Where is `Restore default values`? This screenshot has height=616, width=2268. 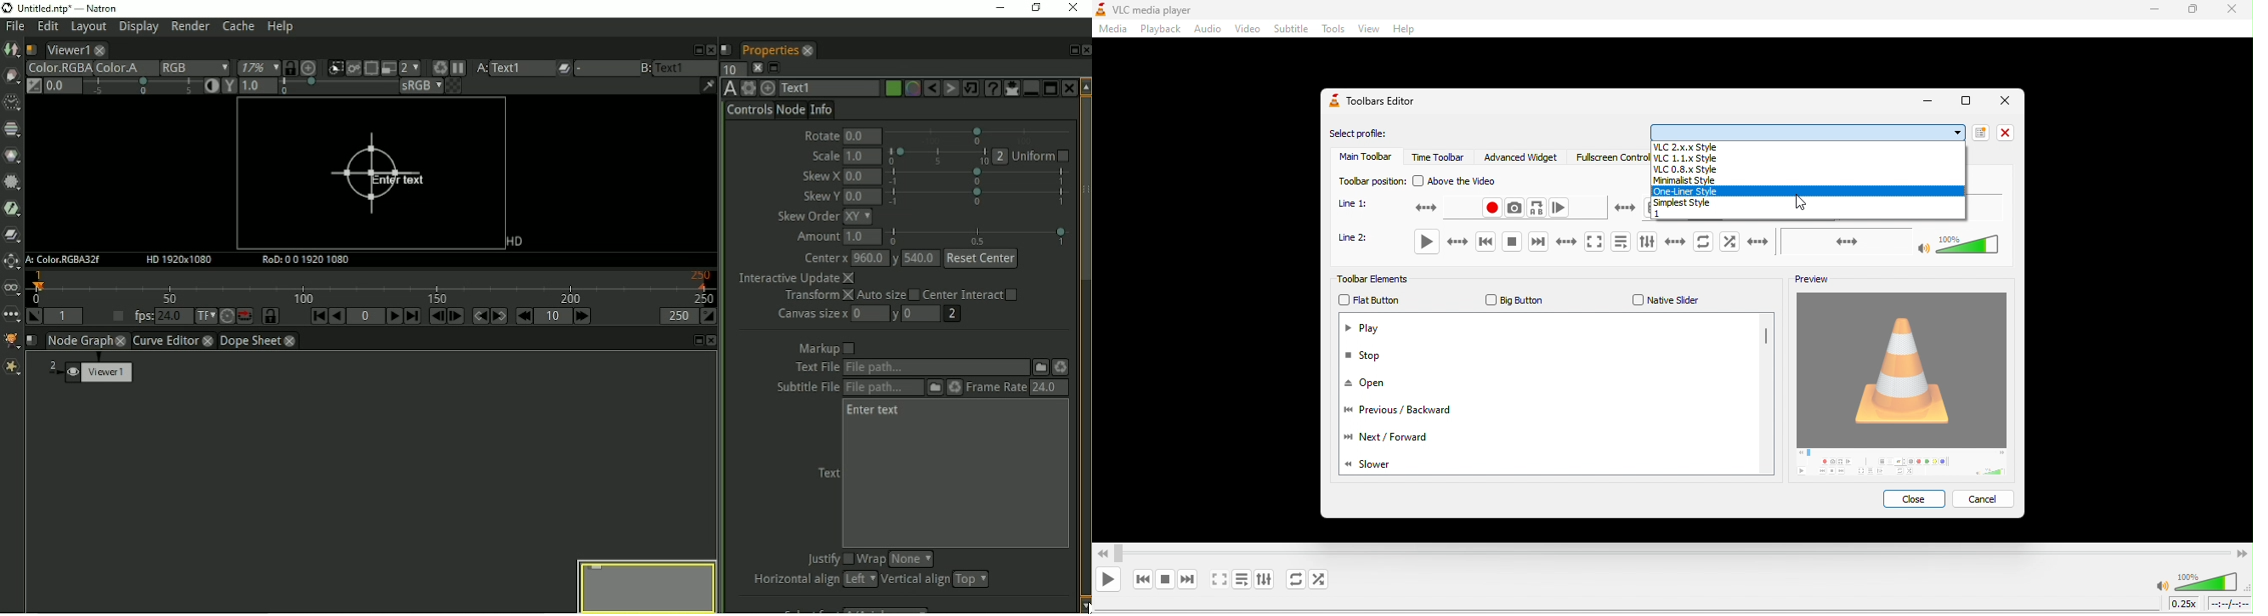
Restore default values is located at coordinates (971, 89).